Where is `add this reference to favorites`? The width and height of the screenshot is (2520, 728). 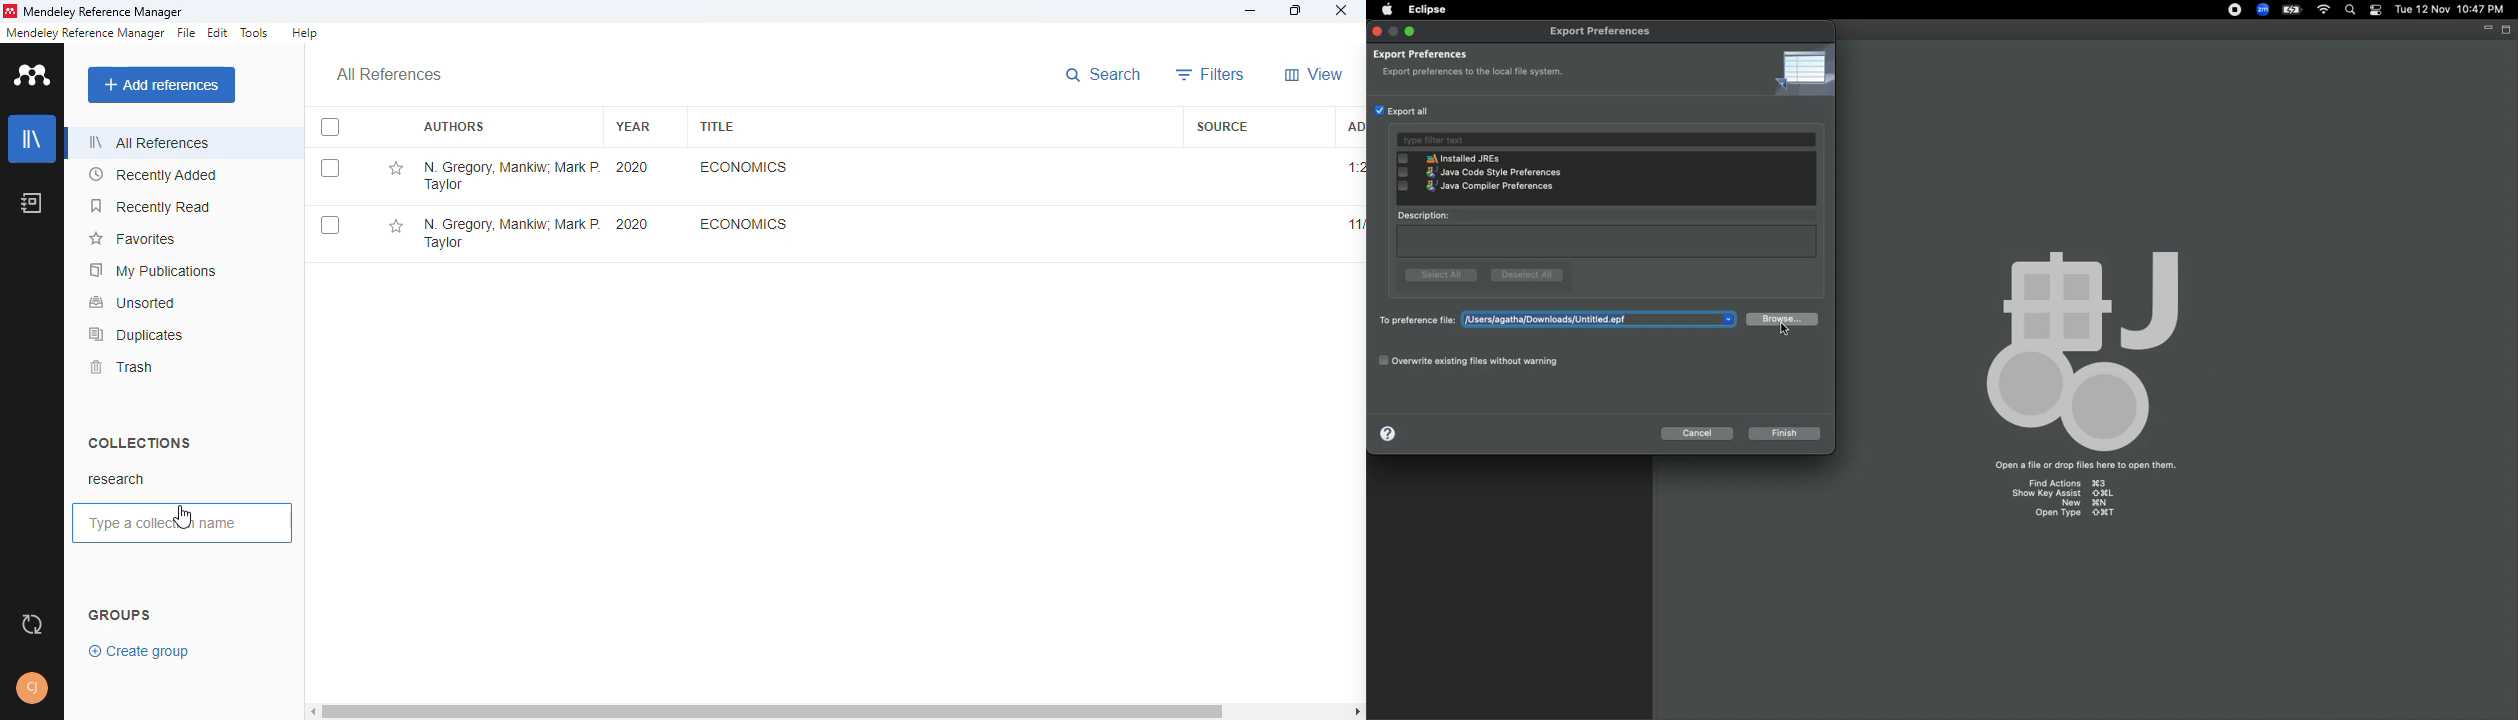 add this reference to favorites is located at coordinates (395, 169).